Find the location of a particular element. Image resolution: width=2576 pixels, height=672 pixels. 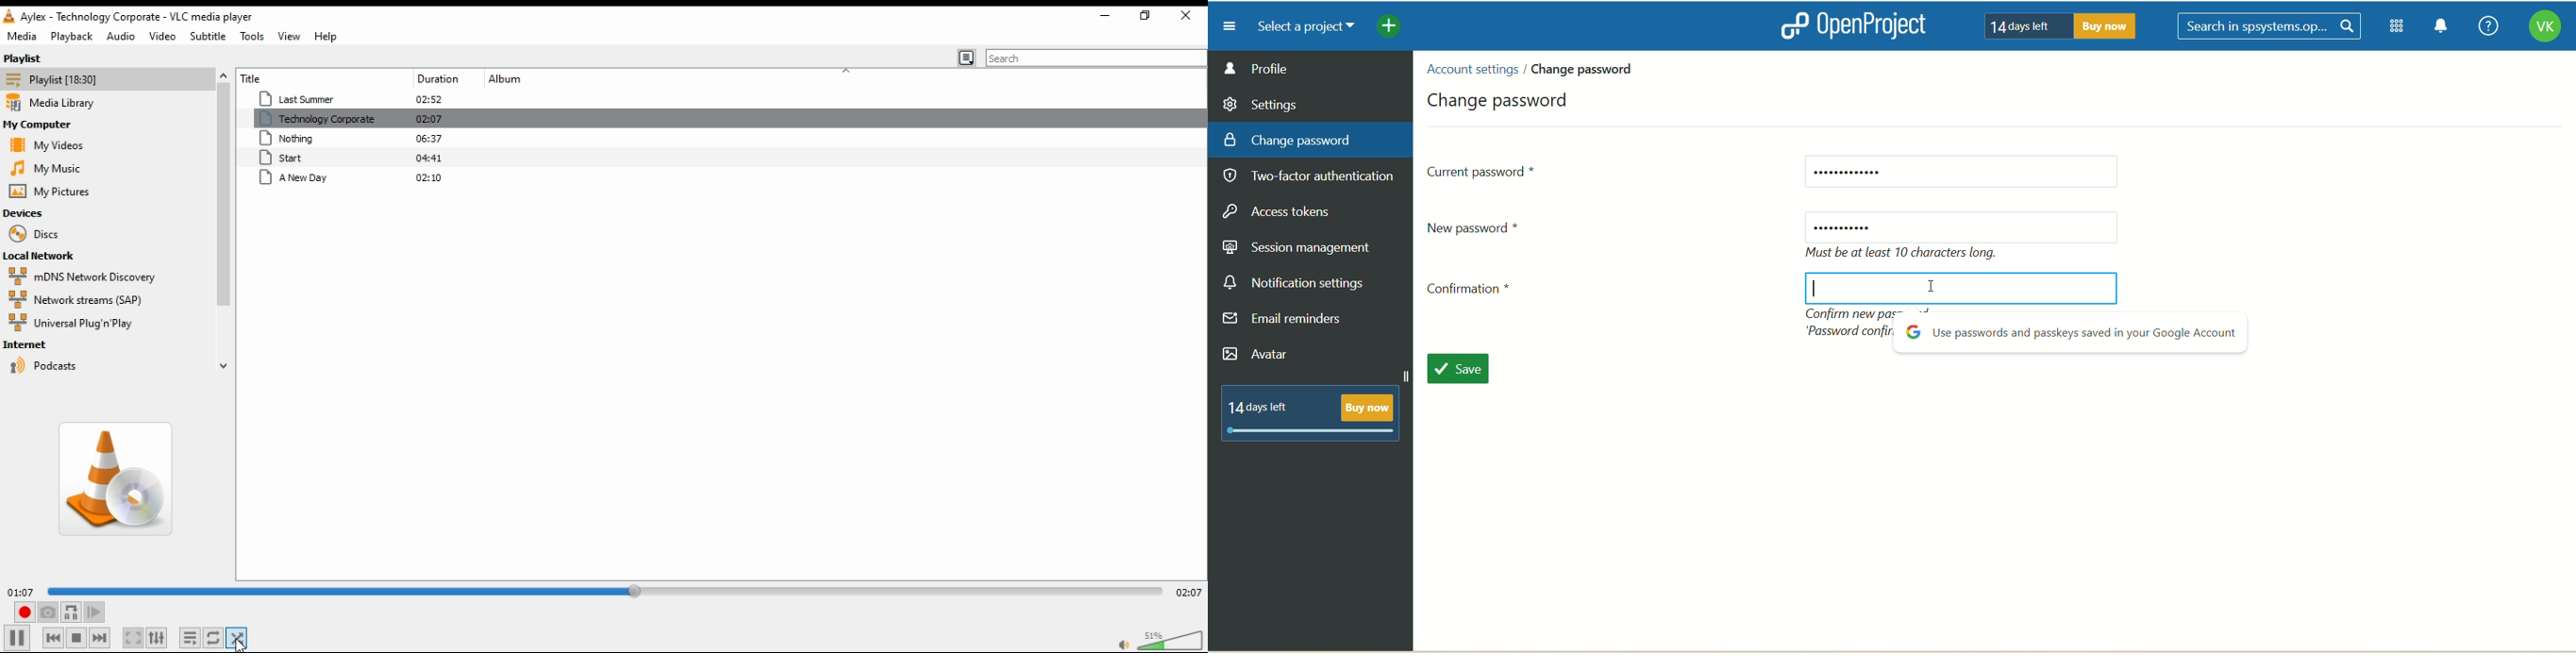

cursor is located at coordinates (1937, 290).